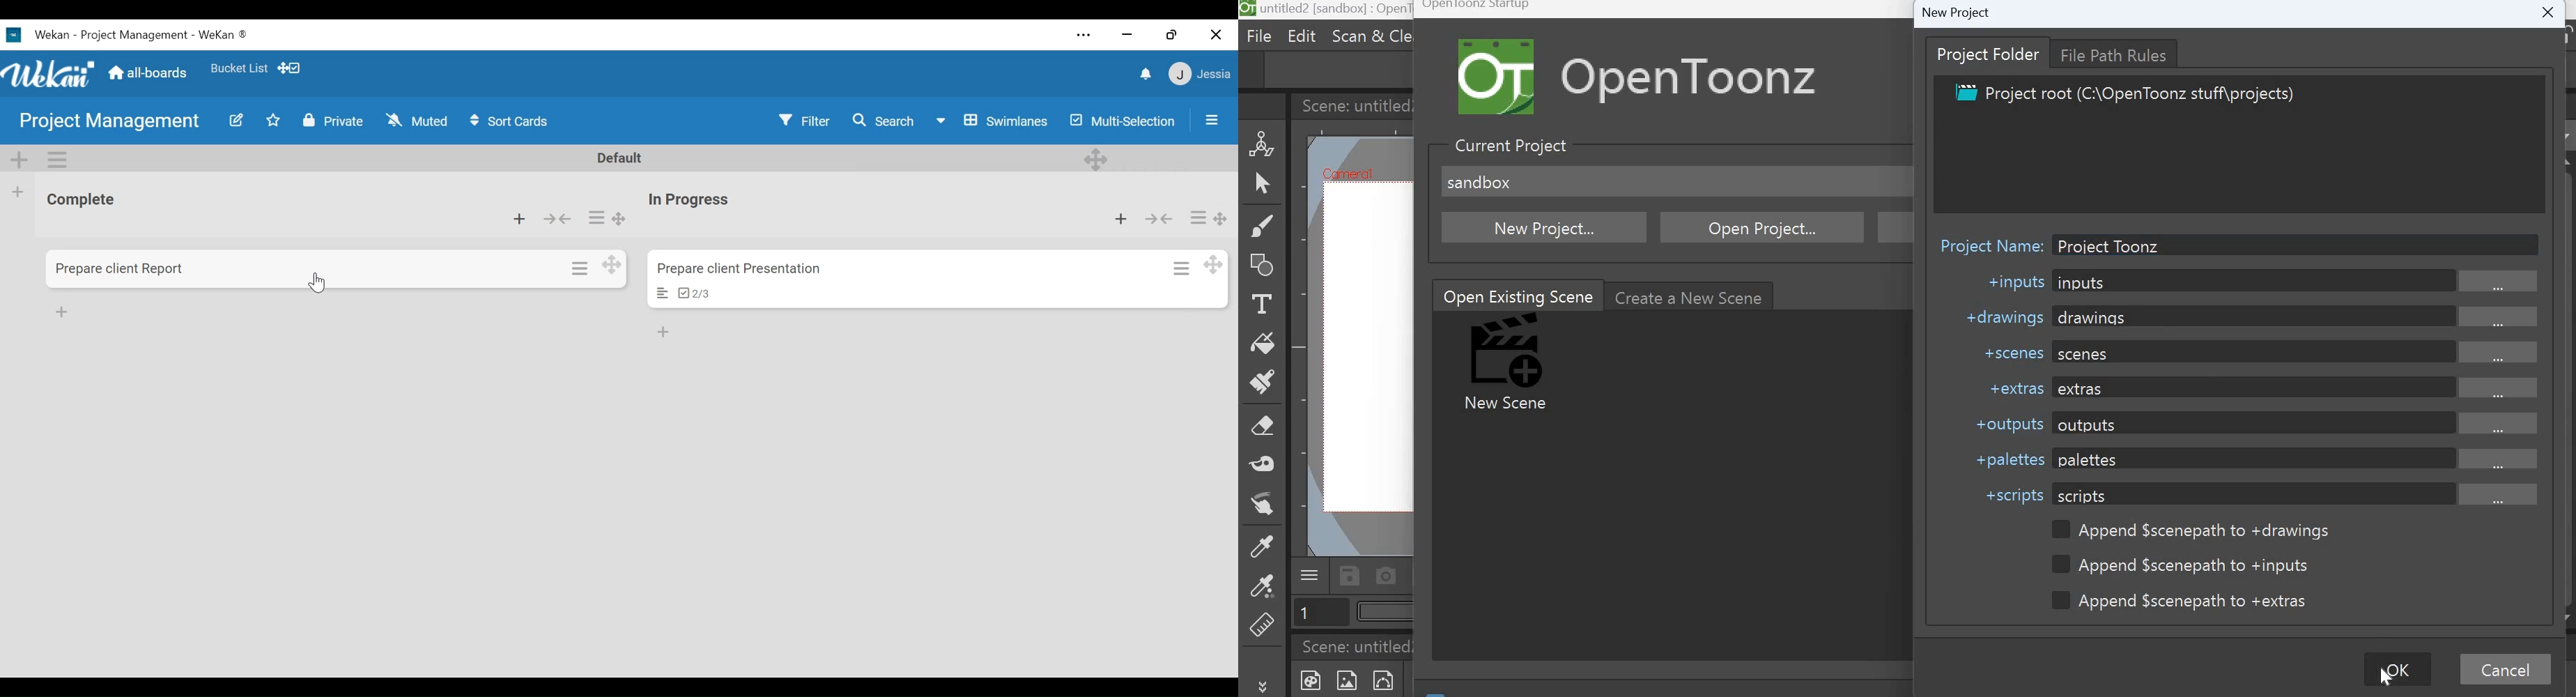 This screenshot has height=700, width=2576. Describe the element at coordinates (559, 220) in the screenshot. I see `Collapse` at that location.